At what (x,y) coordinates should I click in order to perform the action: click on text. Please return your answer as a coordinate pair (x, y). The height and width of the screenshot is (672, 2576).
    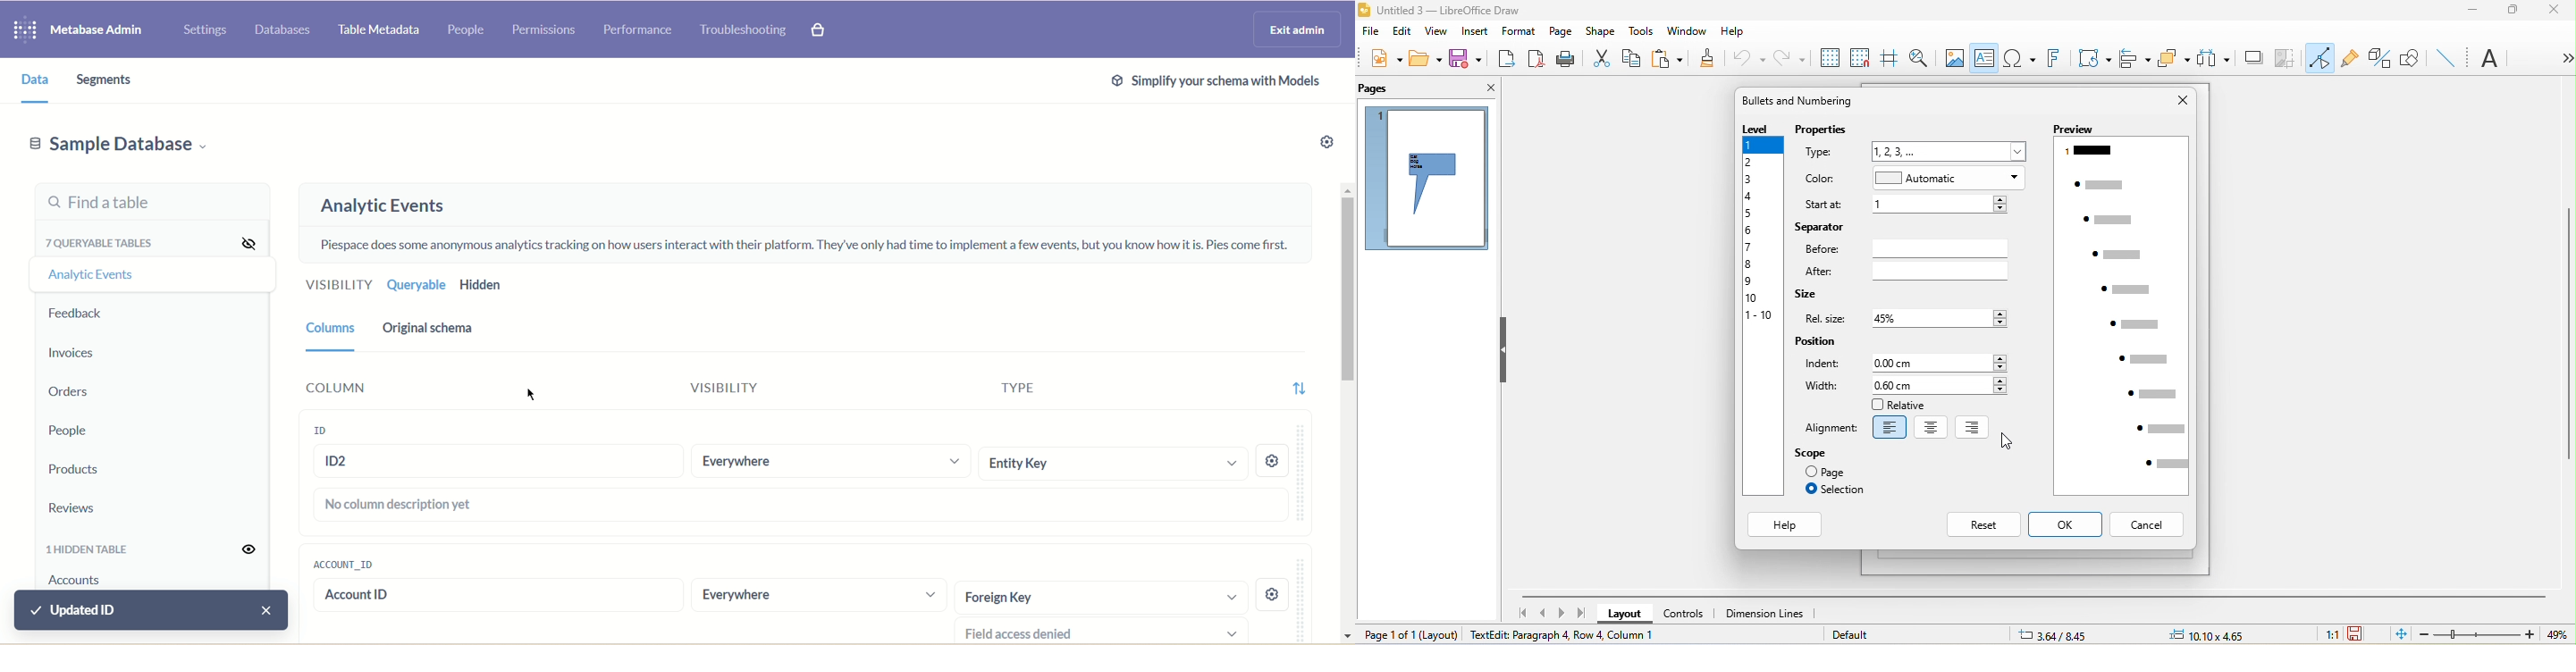
    Looking at the image, I should click on (2492, 60).